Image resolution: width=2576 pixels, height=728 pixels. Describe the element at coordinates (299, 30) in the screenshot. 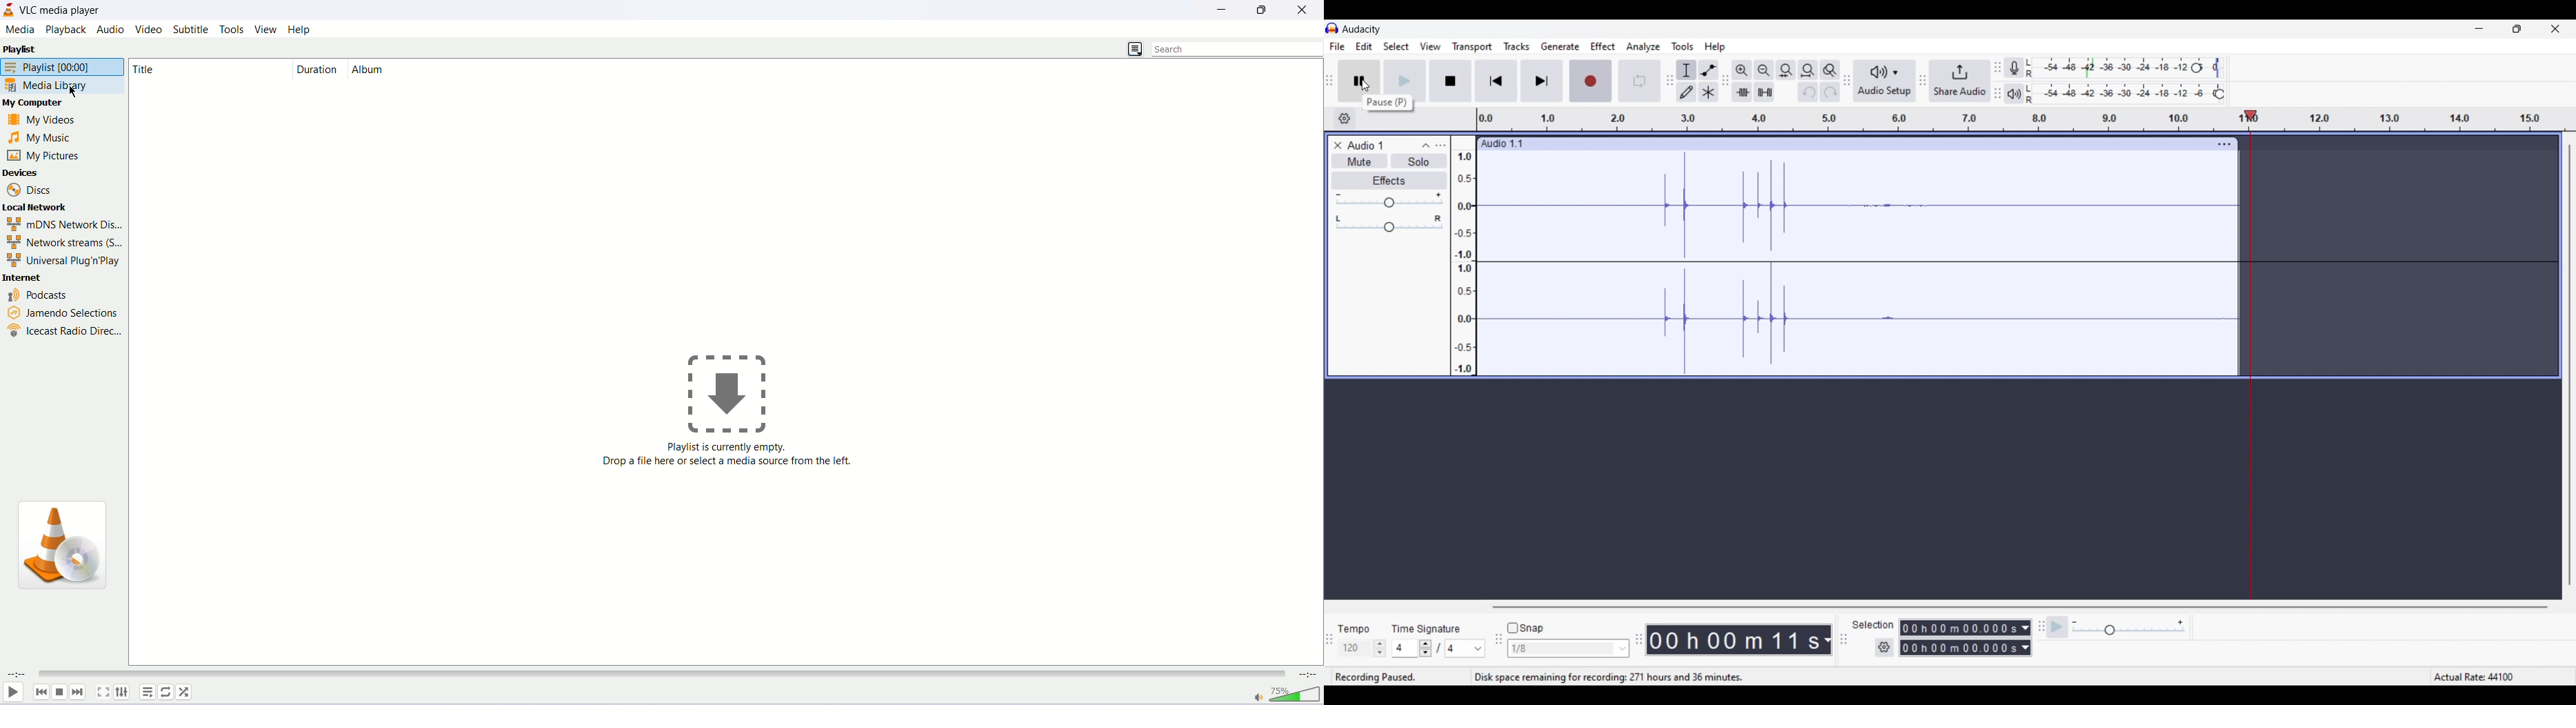

I see `help` at that location.